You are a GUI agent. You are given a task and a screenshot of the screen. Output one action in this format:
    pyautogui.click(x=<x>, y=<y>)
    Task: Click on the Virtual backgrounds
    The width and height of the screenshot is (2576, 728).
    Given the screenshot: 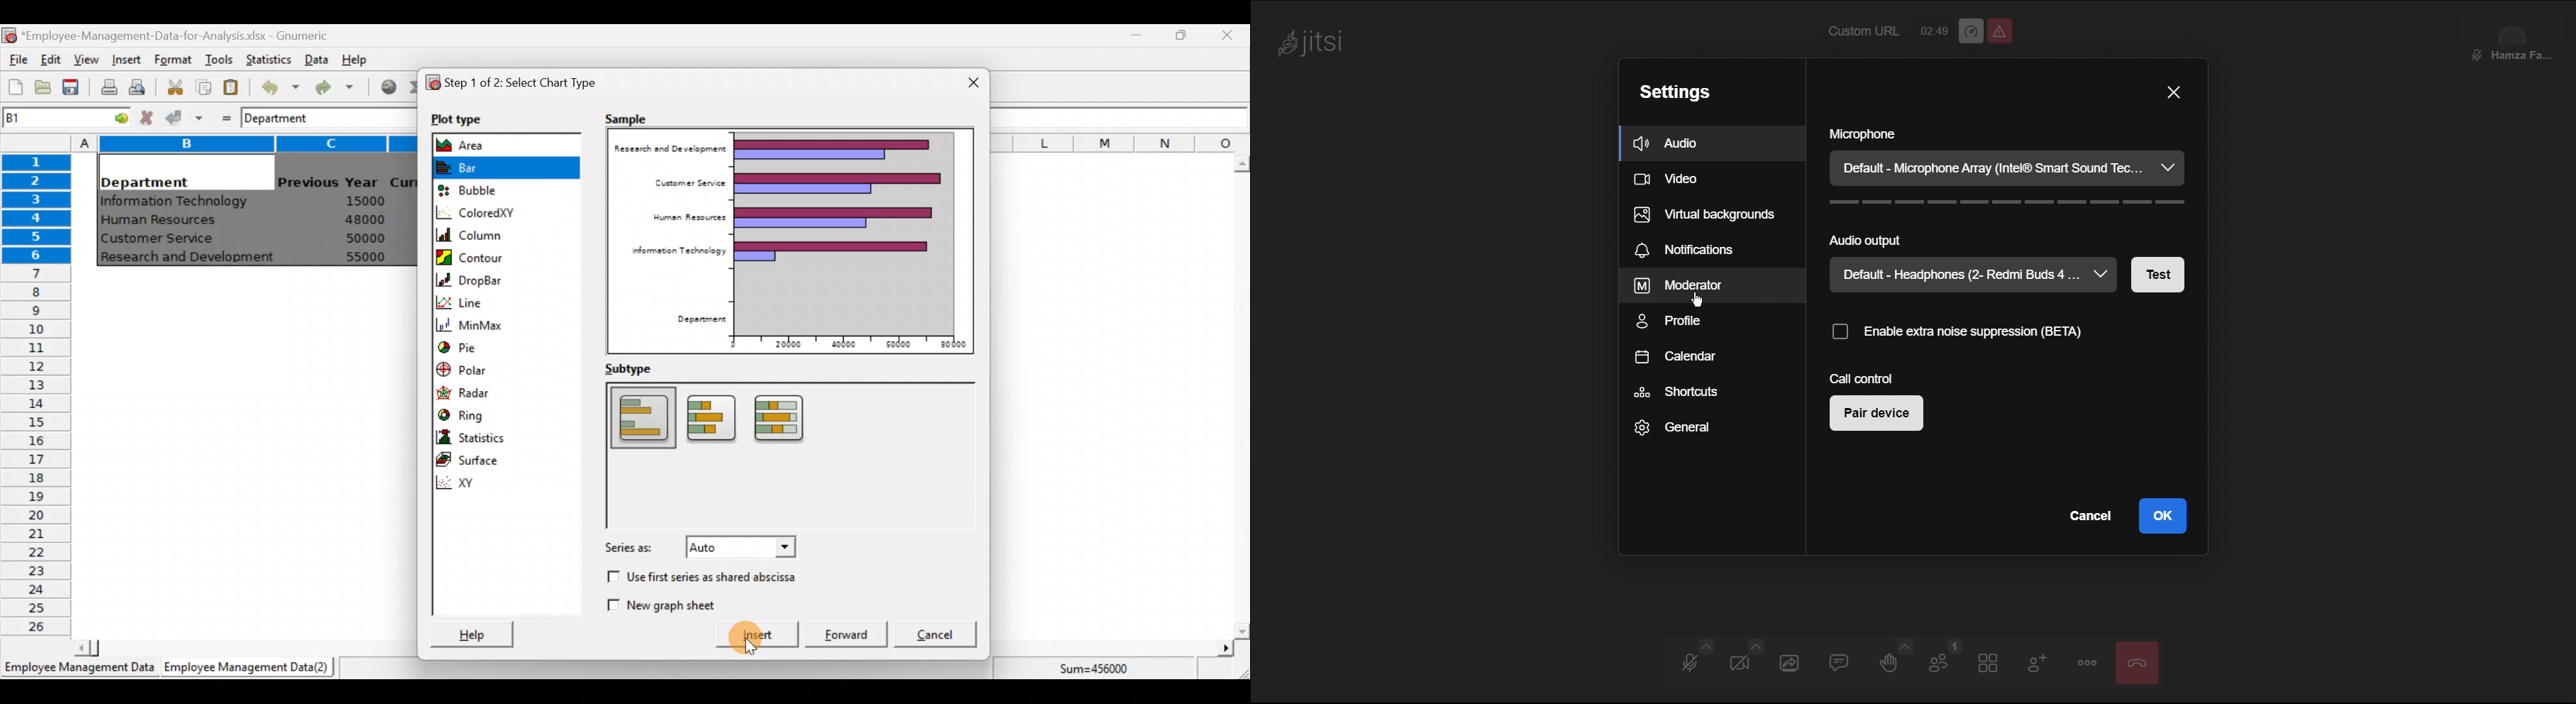 What is the action you would take?
    pyautogui.click(x=1703, y=213)
    